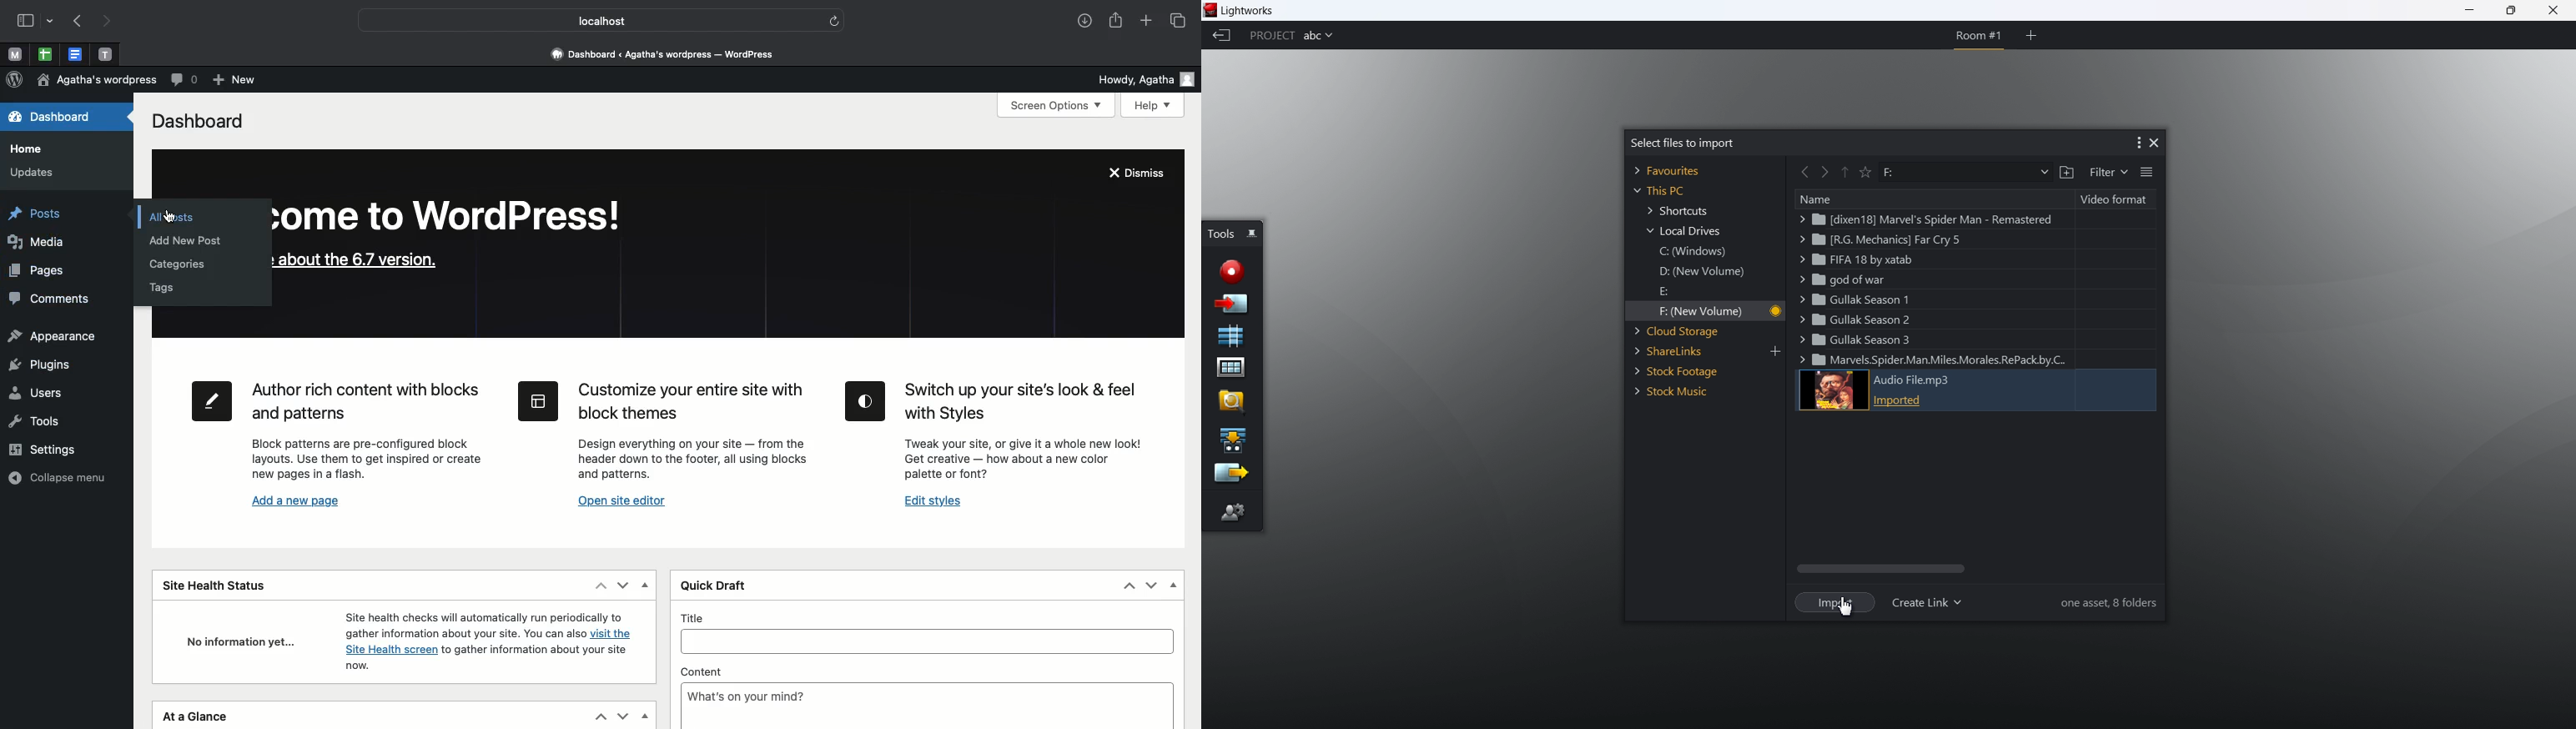  What do you see at coordinates (481, 616) in the screenshot?
I see `Site health checks will automatically run periodically to` at bounding box center [481, 616].